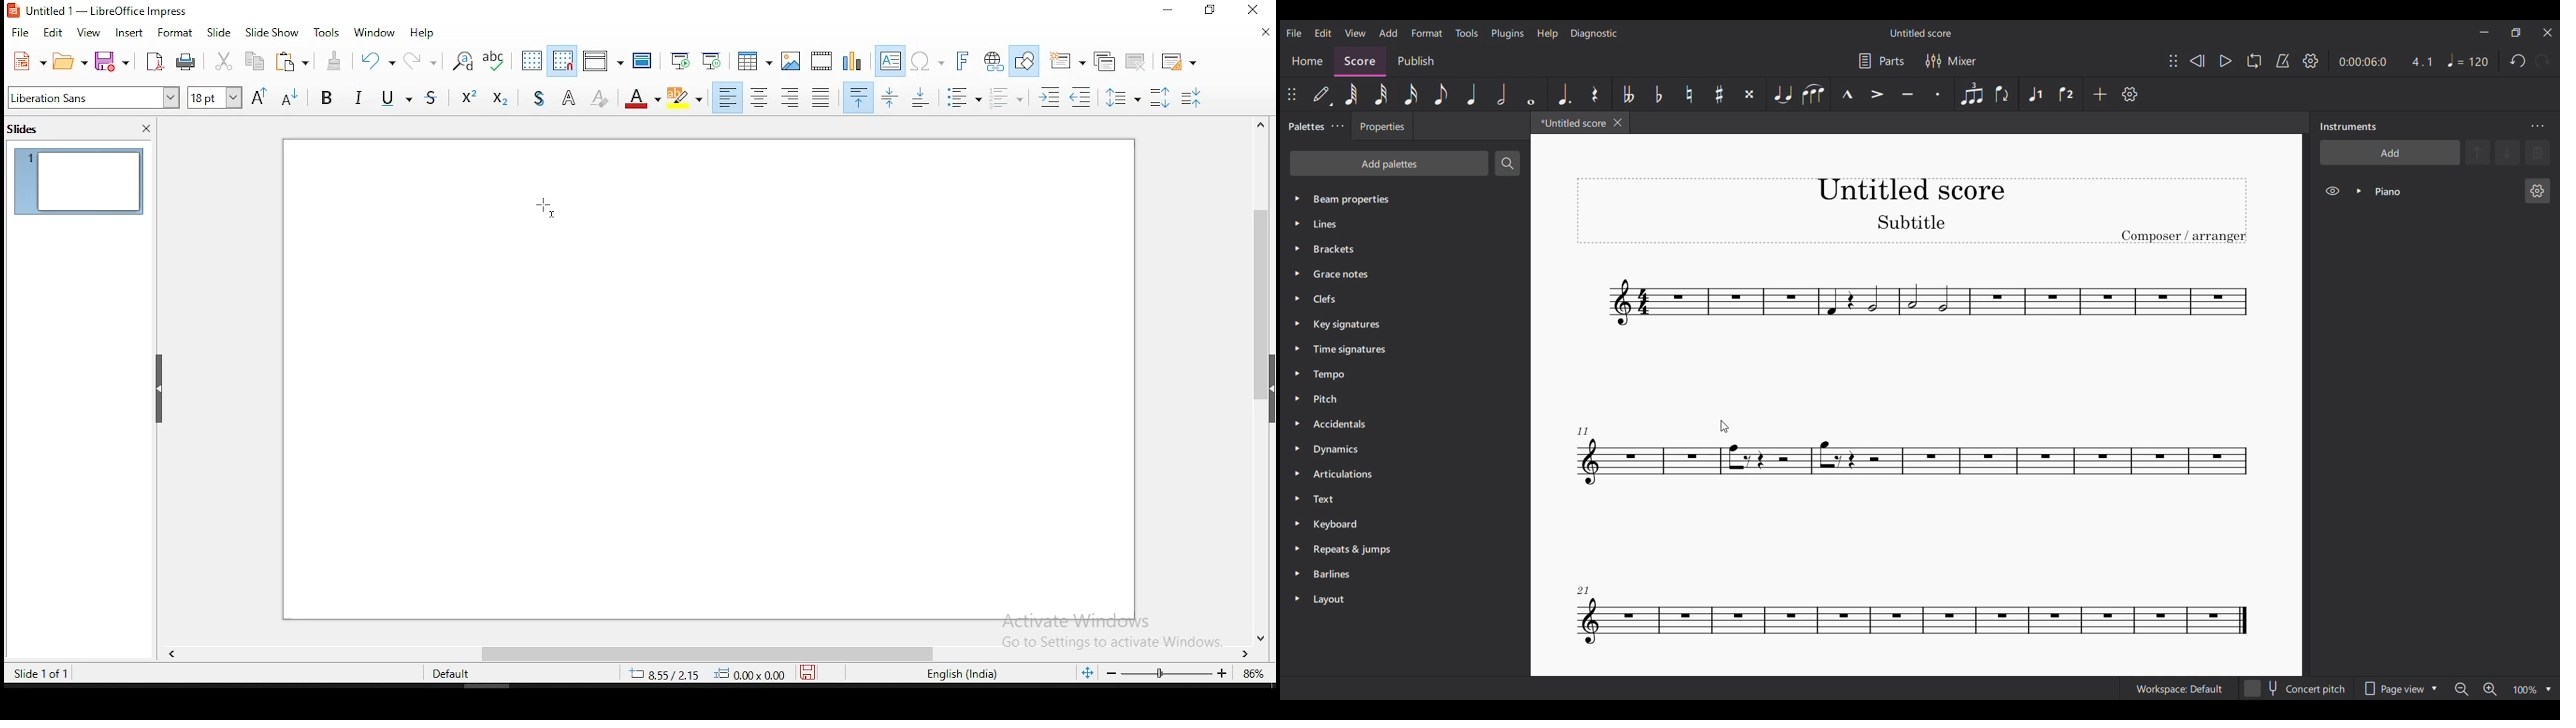 This screenshot has width=2576, height=728. Describe the element at coordinates (1441, 94) in the screenshot. I see `8th note` at that location.